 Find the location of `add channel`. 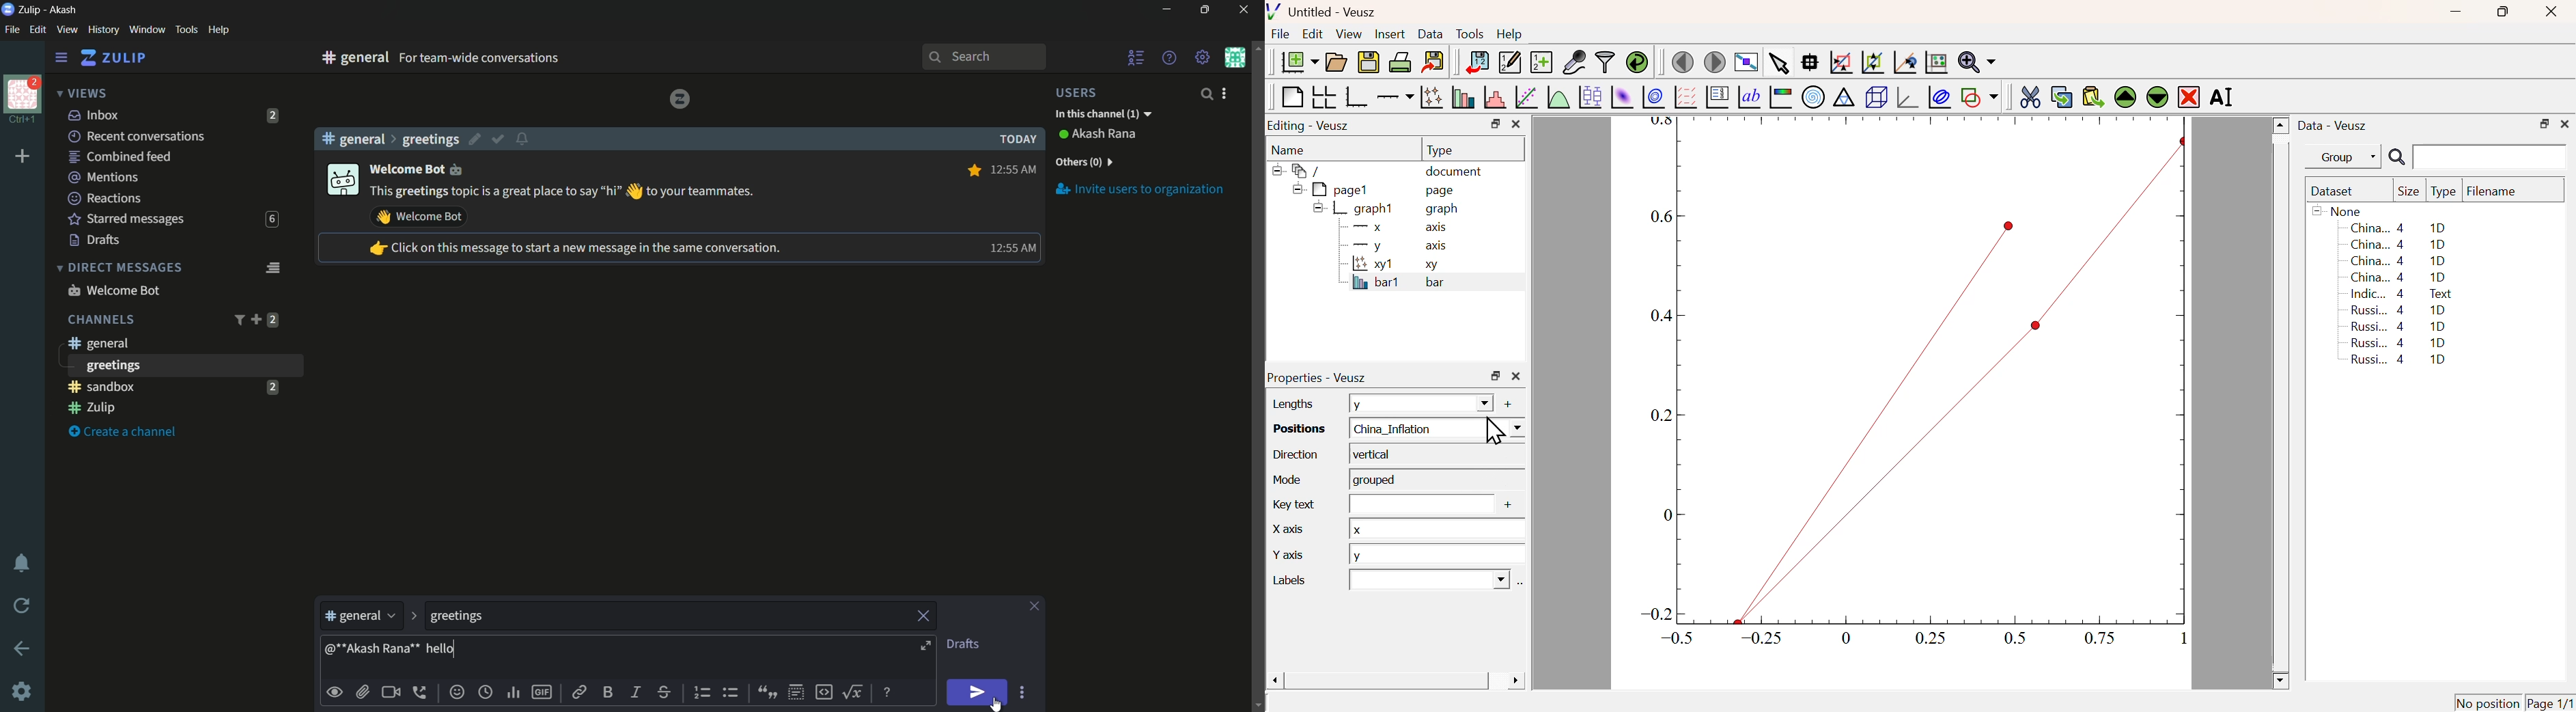

add channel is located at coordinates (256, 319).